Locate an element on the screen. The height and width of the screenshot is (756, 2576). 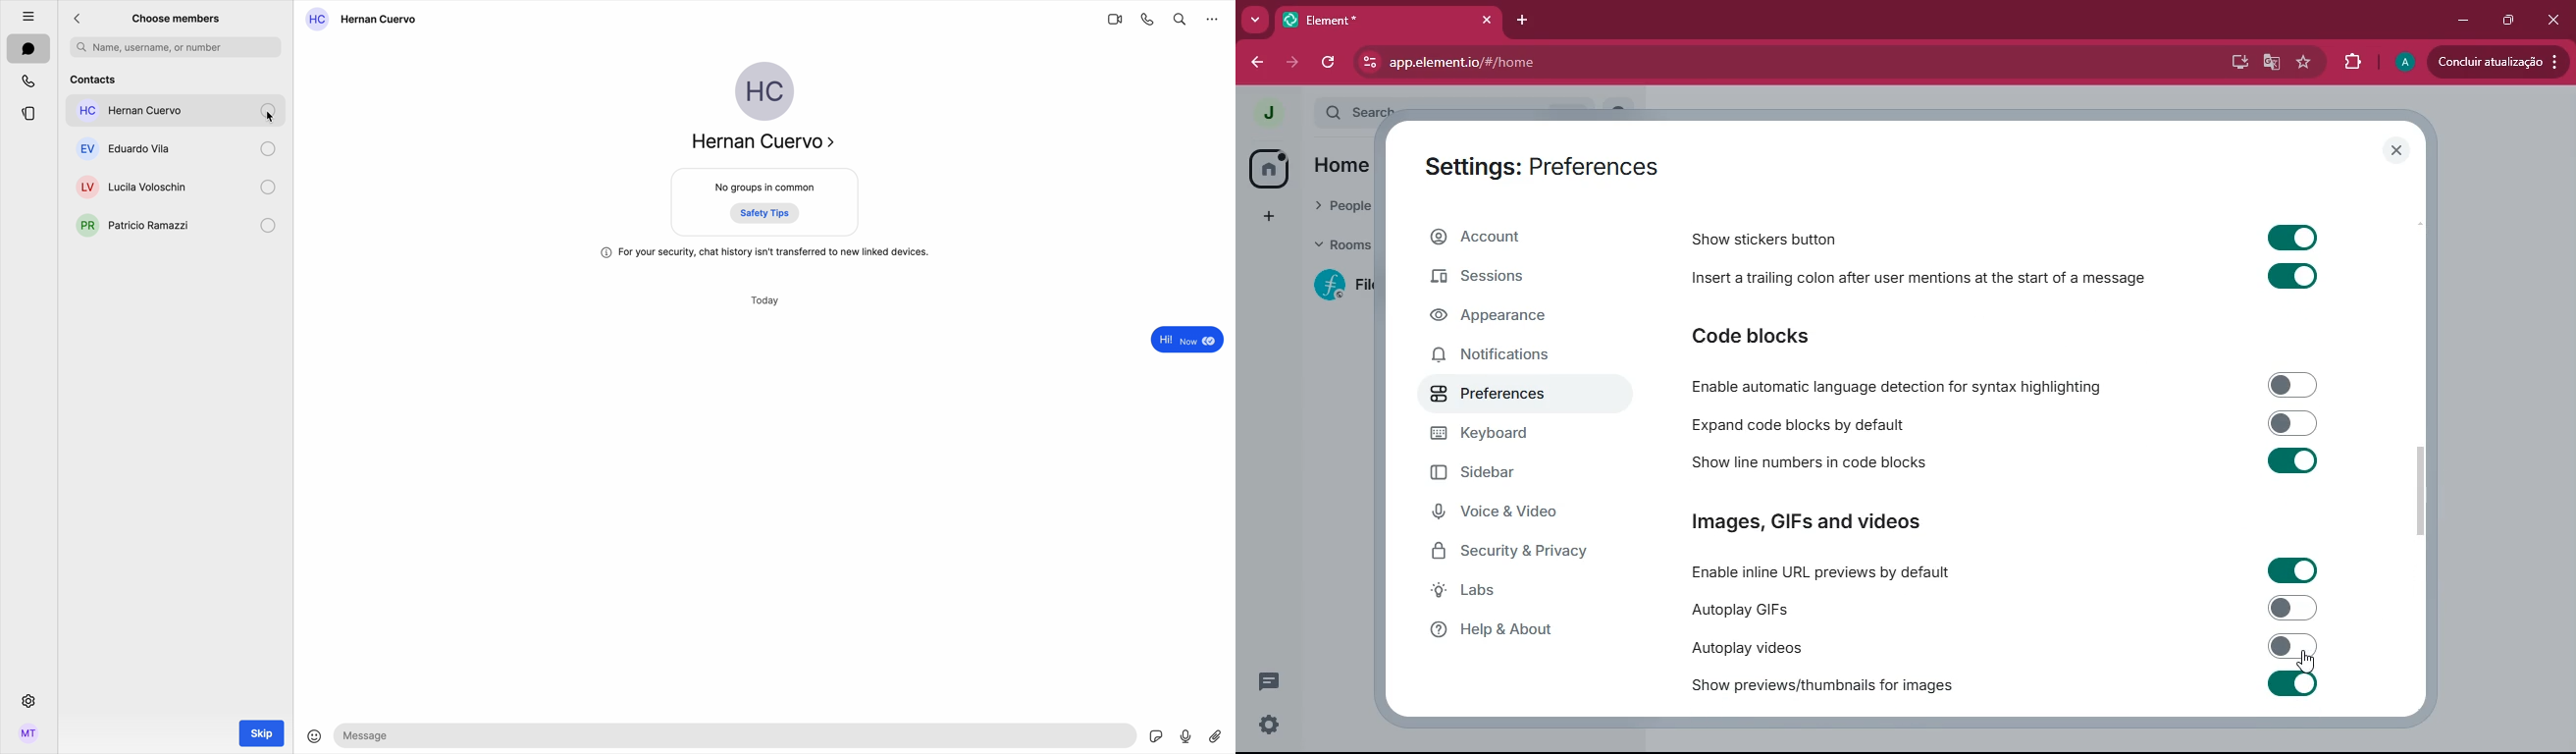
code blocks is located at coordinates (1800, 424).